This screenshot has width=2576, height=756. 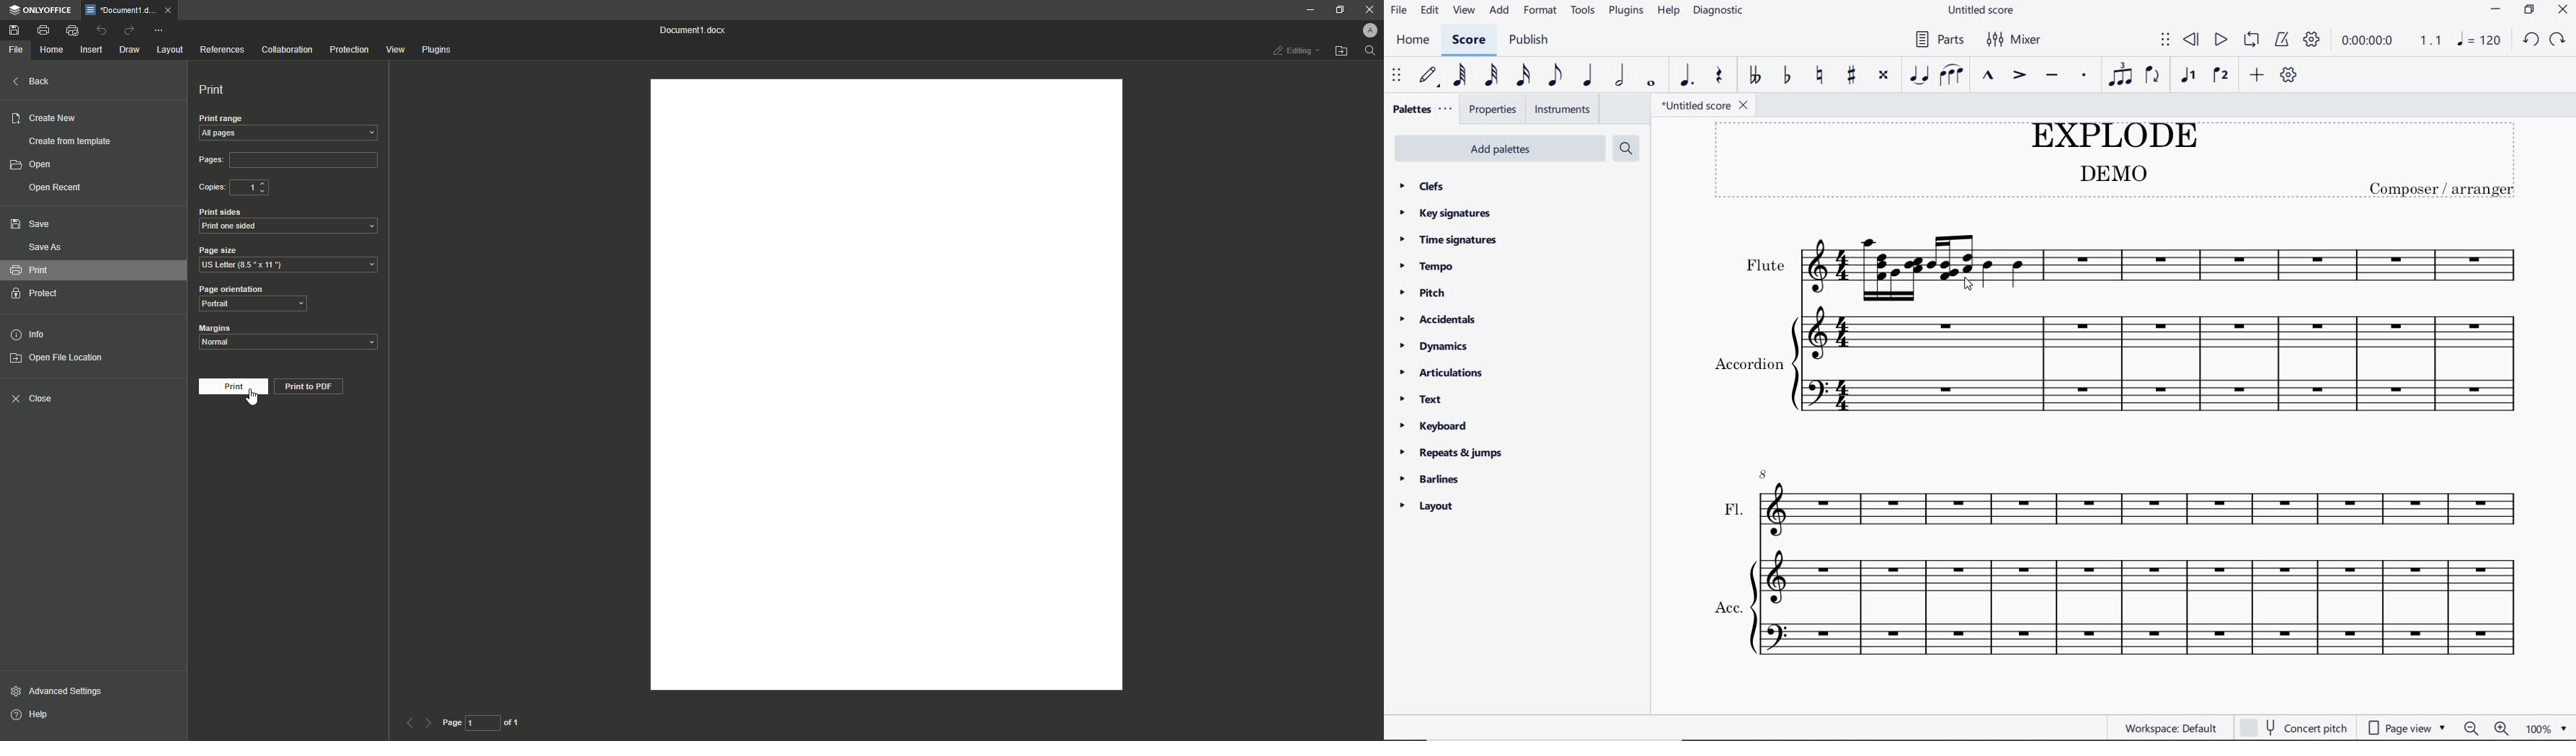 I want to click on layout, so click(x=1426, y=507).